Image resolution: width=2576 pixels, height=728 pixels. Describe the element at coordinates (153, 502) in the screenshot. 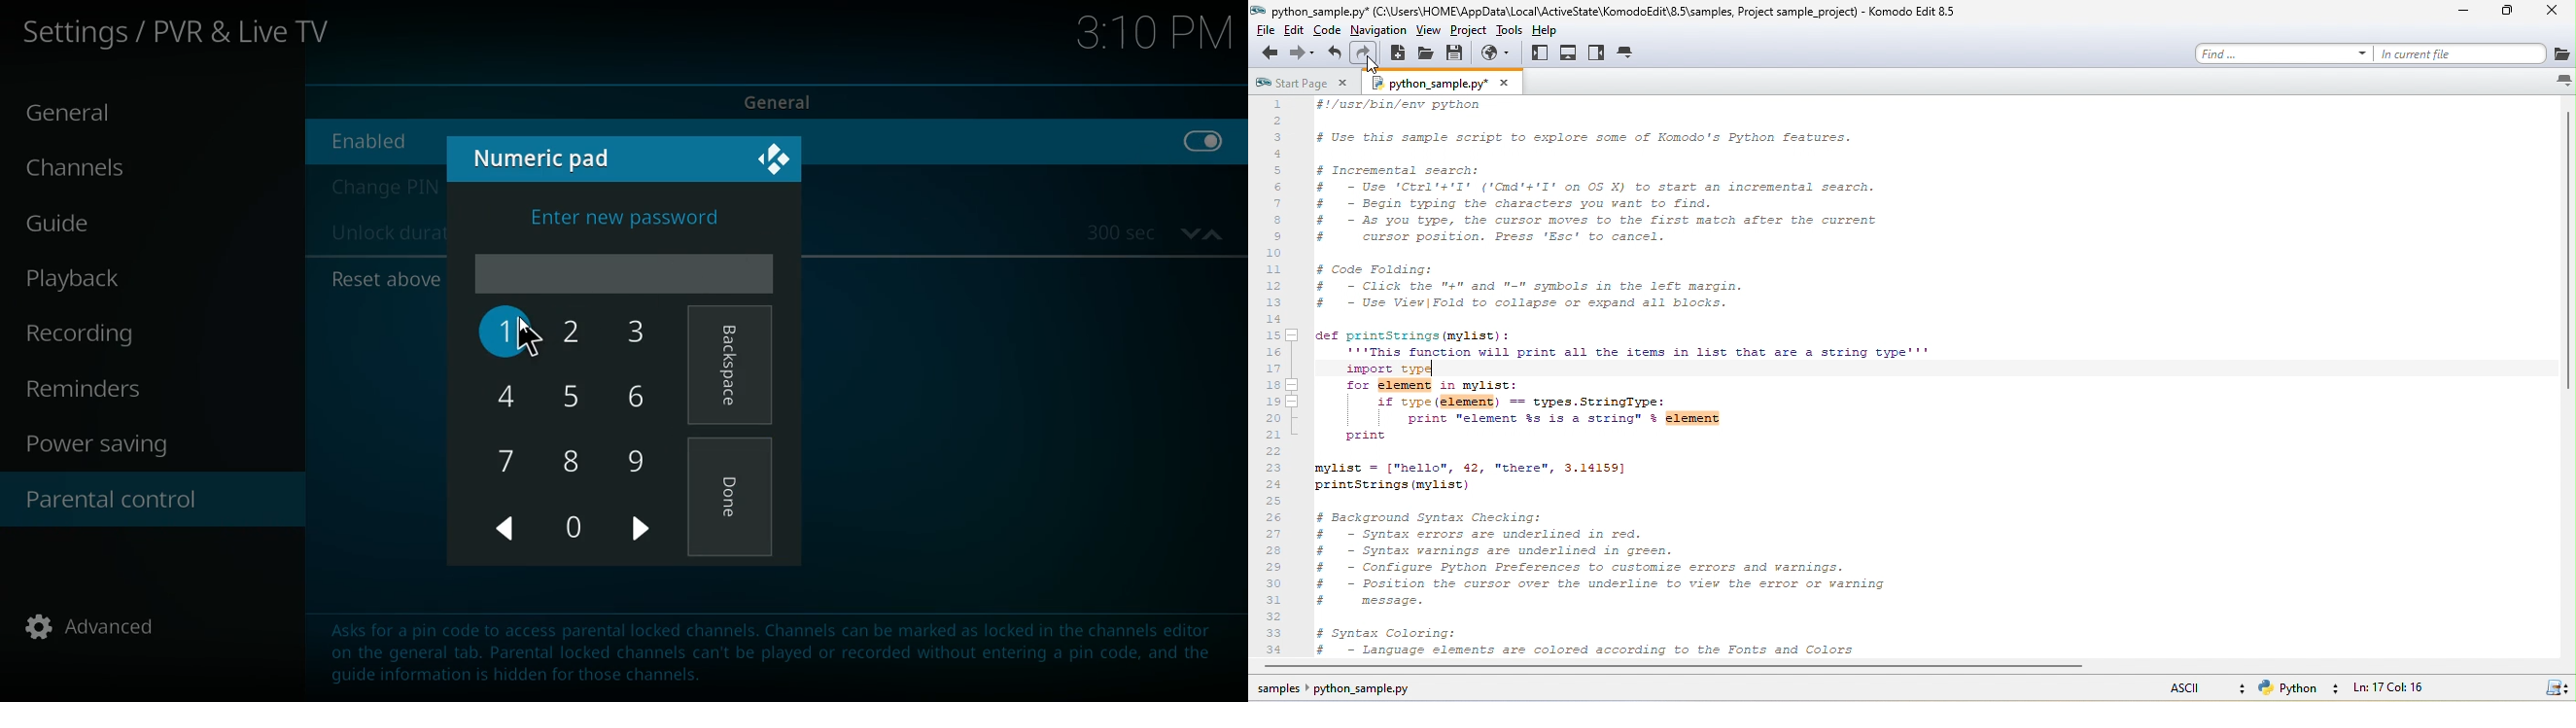

I see `parental control` at that location.